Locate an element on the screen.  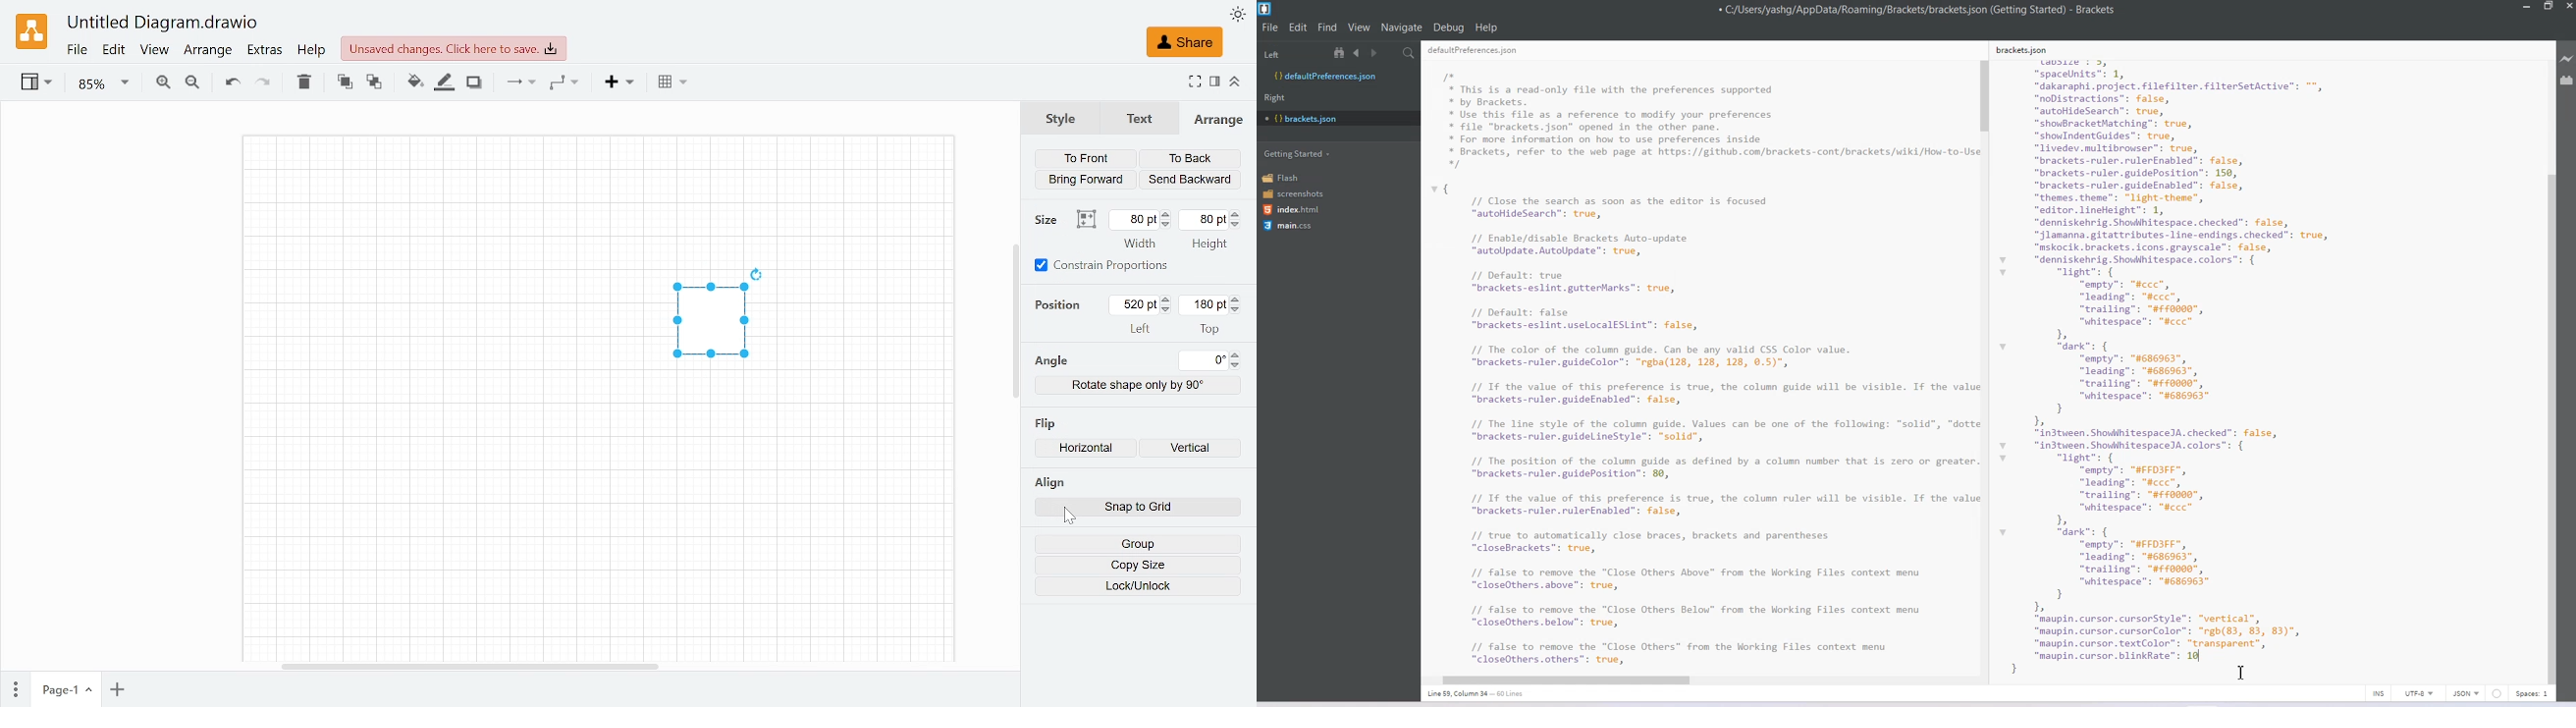
Flip horizontally is located at coordinates (1091, 450).